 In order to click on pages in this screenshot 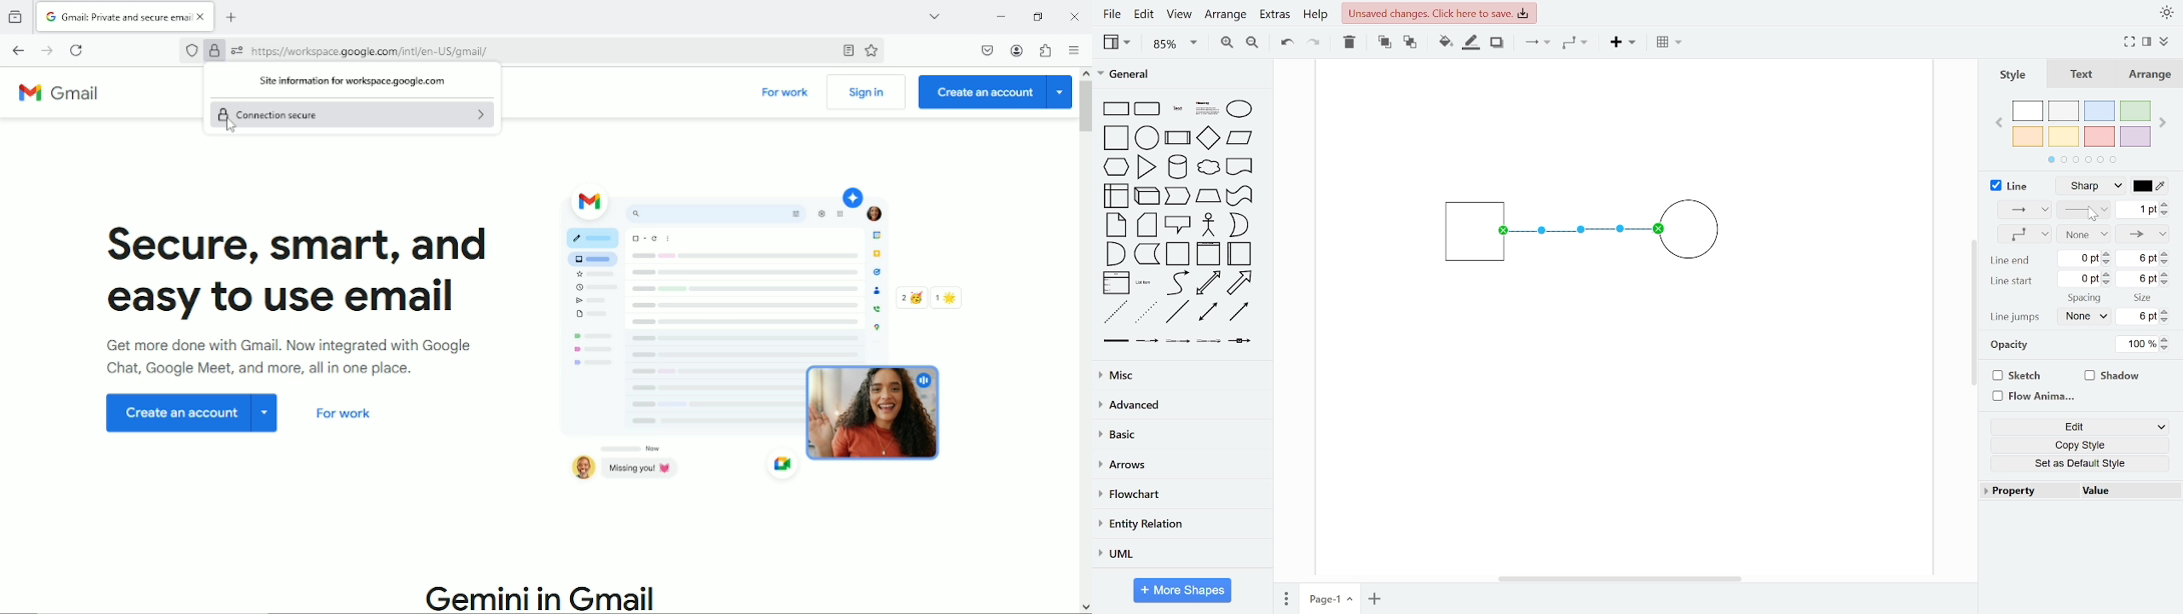, I will do `click(1285, 596)`.